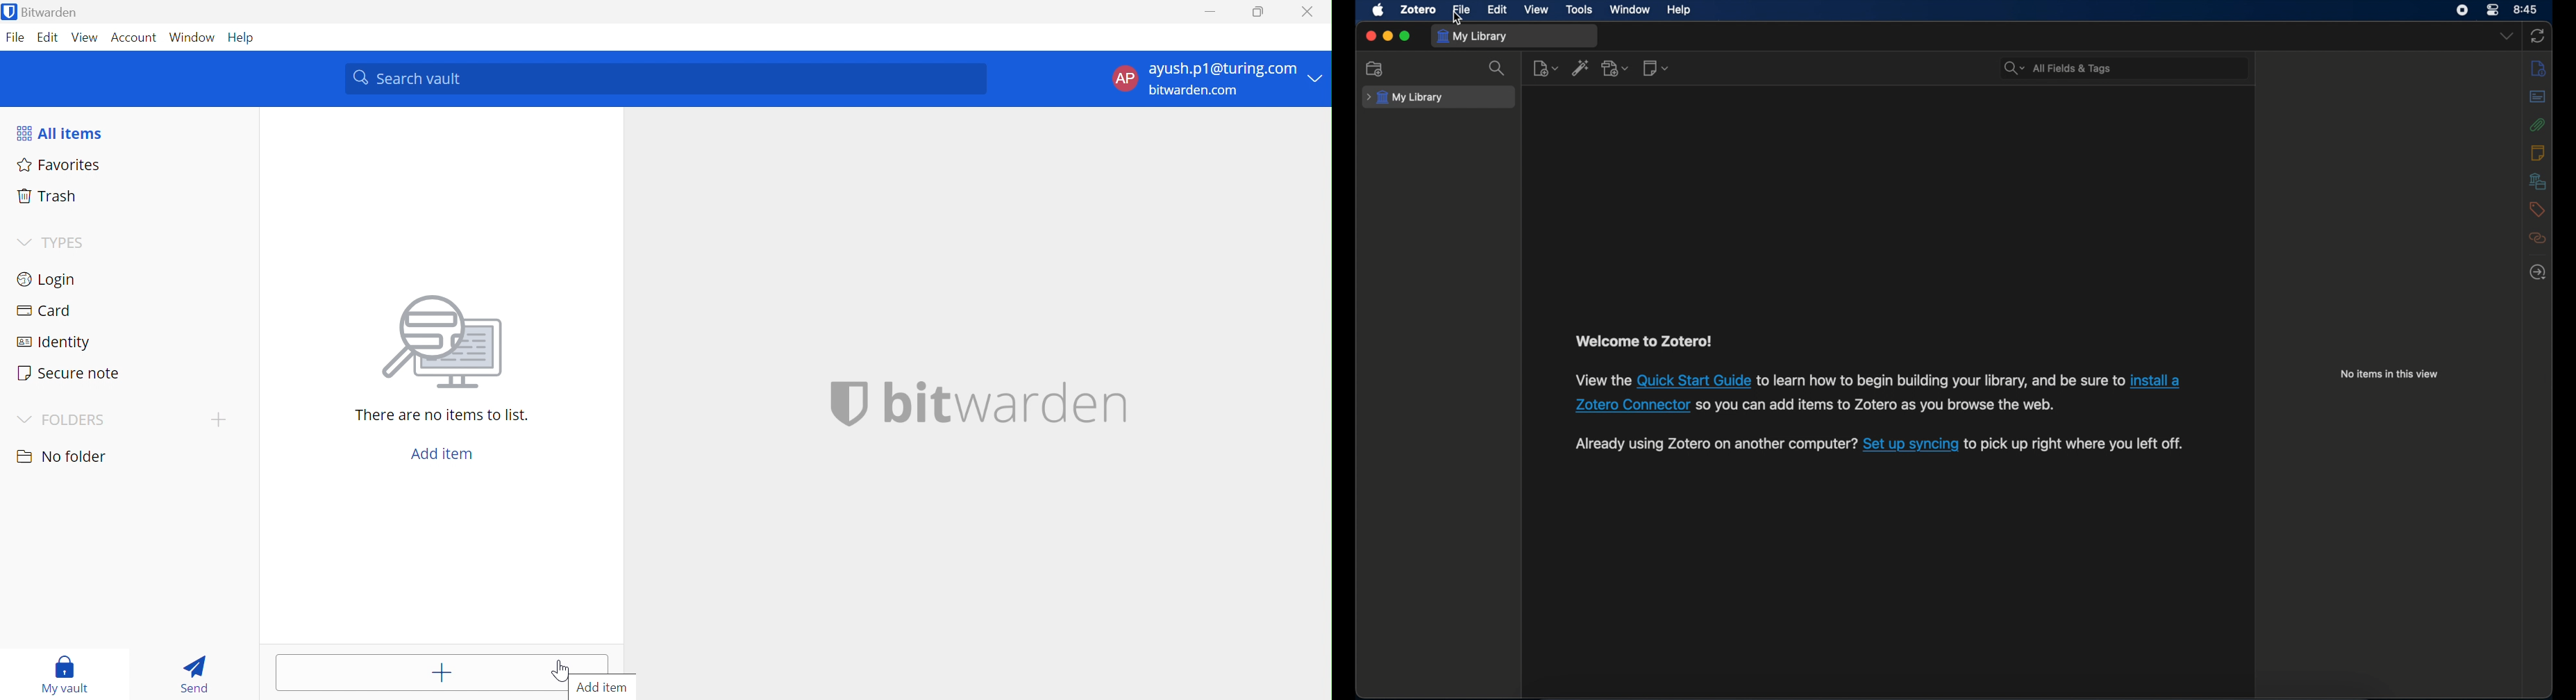 This screenshot has height=700, width=2576. What do you see at coordinates (1406, 37) in the screenshot?
I see `maximize` at bounding box center [1406, 37].